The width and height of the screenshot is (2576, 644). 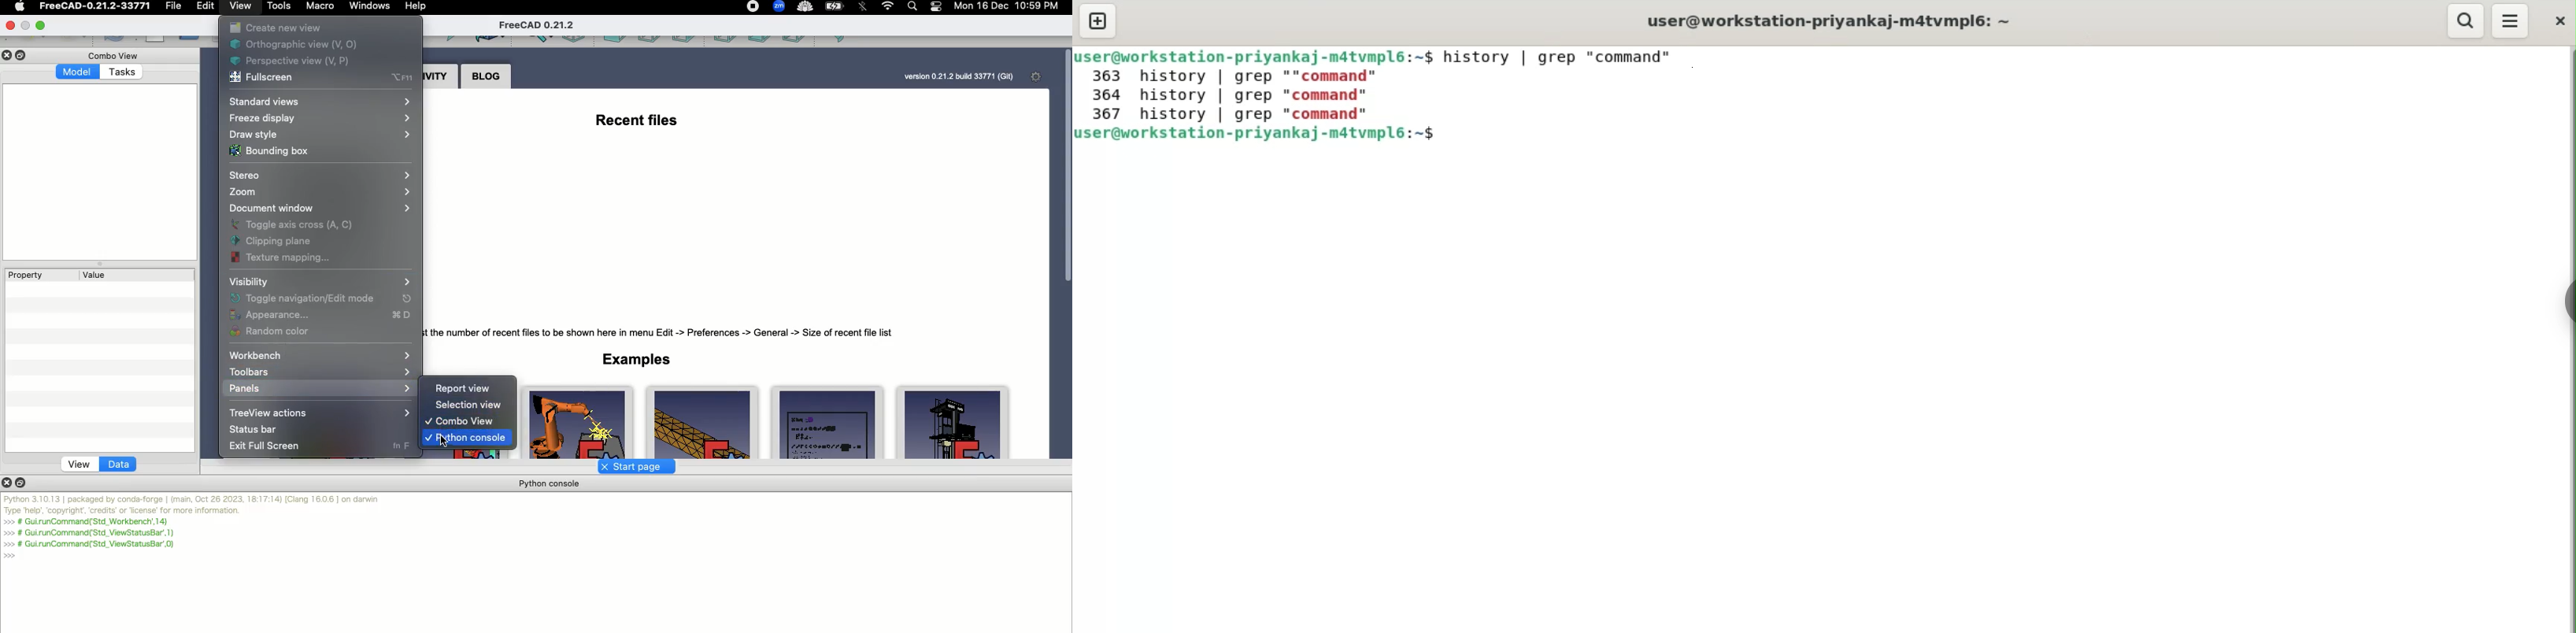 I want to click on Macro, so click(x=321, y=7).